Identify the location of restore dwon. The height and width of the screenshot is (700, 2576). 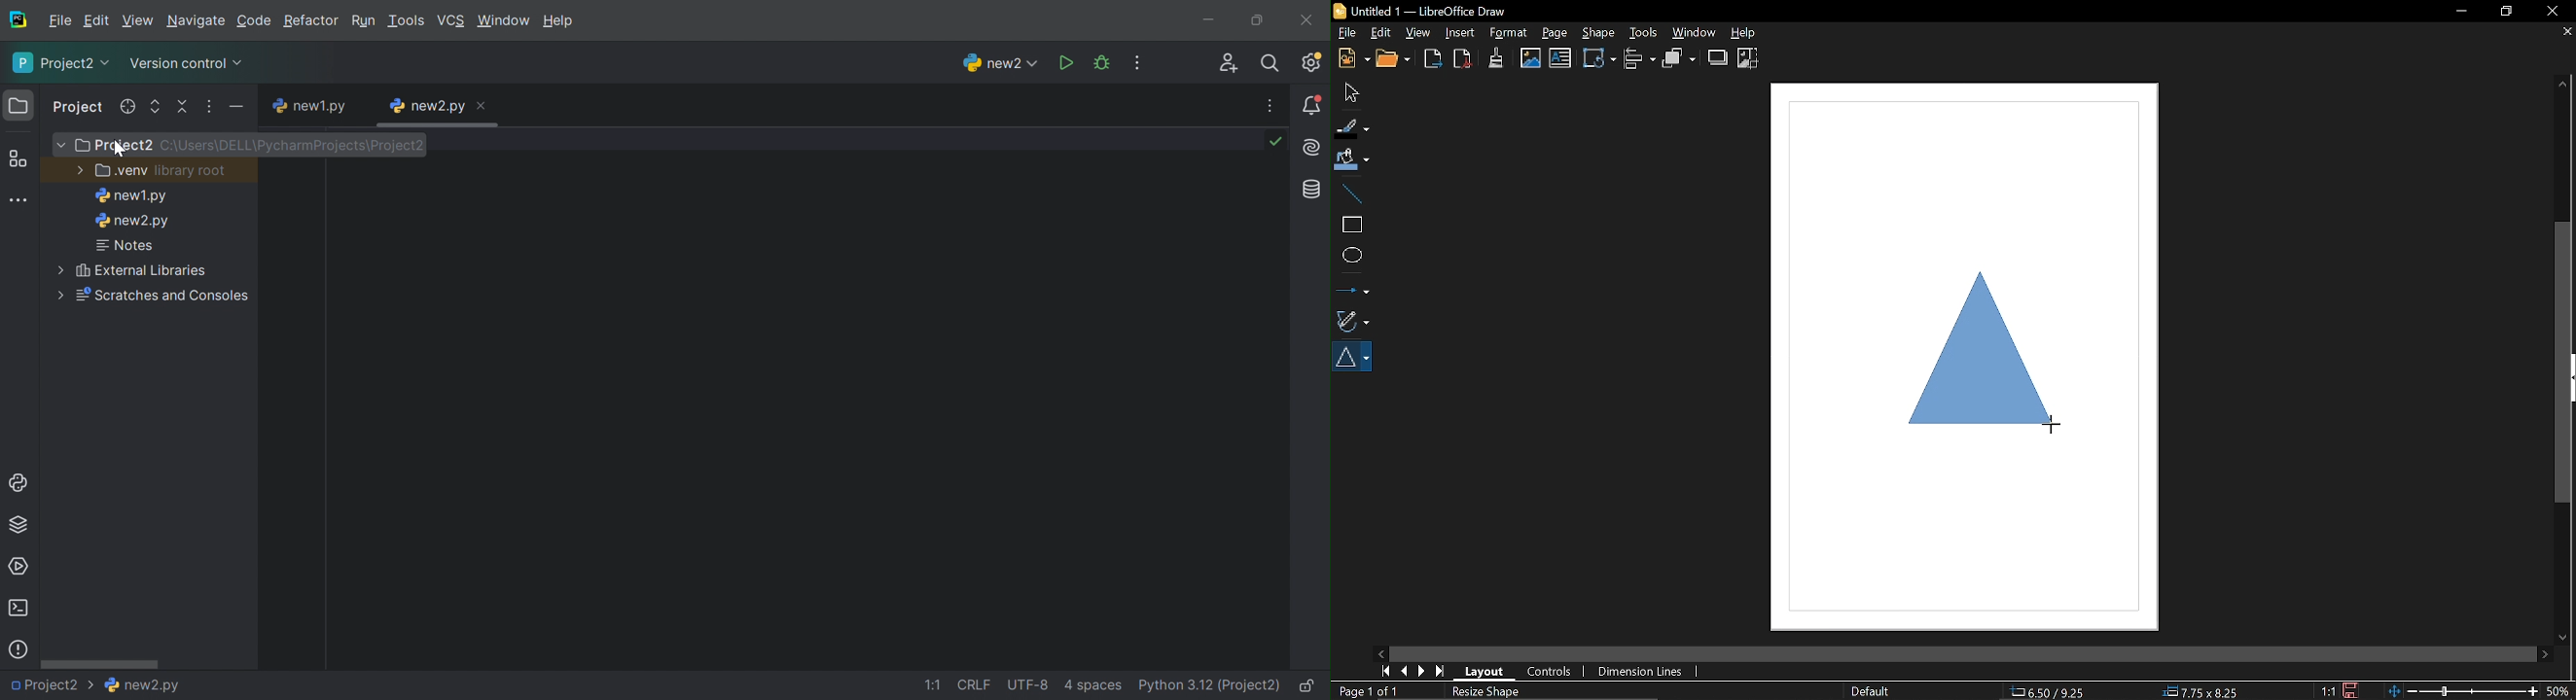
(2507, 13).